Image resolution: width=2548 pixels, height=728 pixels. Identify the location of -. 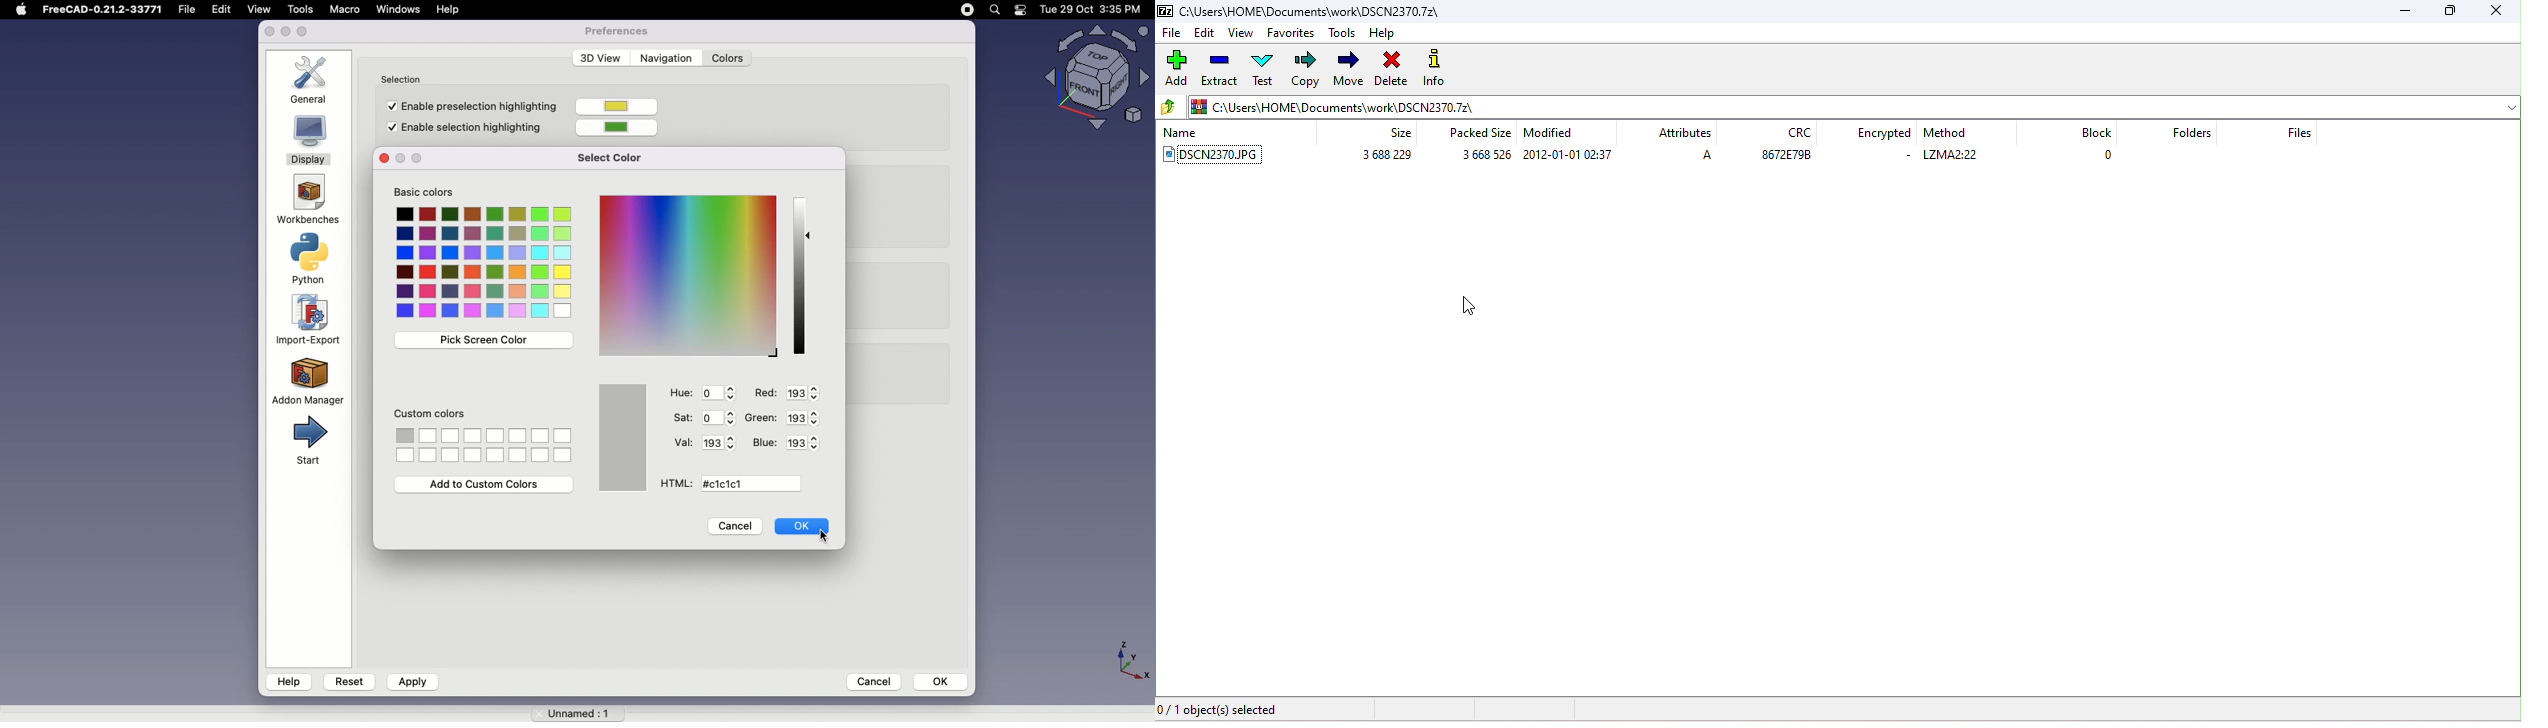
(1910, 155).